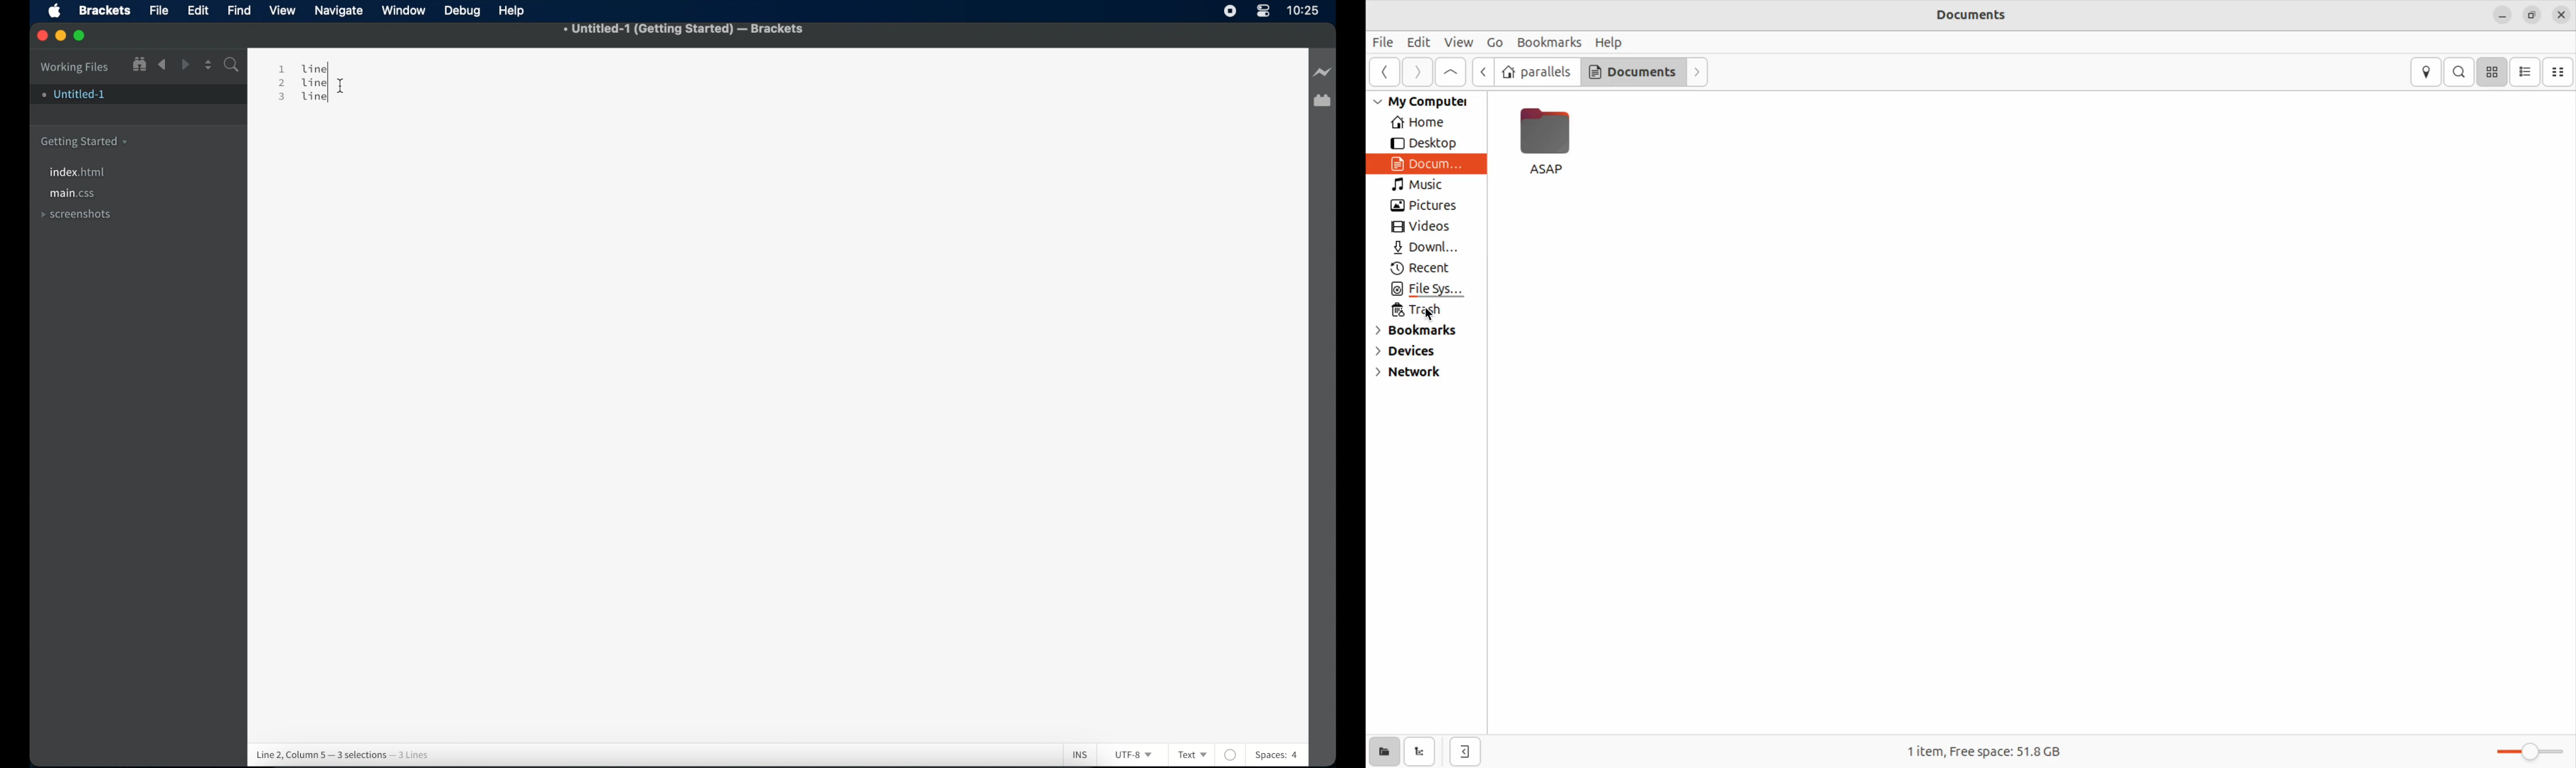 The height and width of the screenshot is (784, 2576). I want to click on file, so click(159, 11).